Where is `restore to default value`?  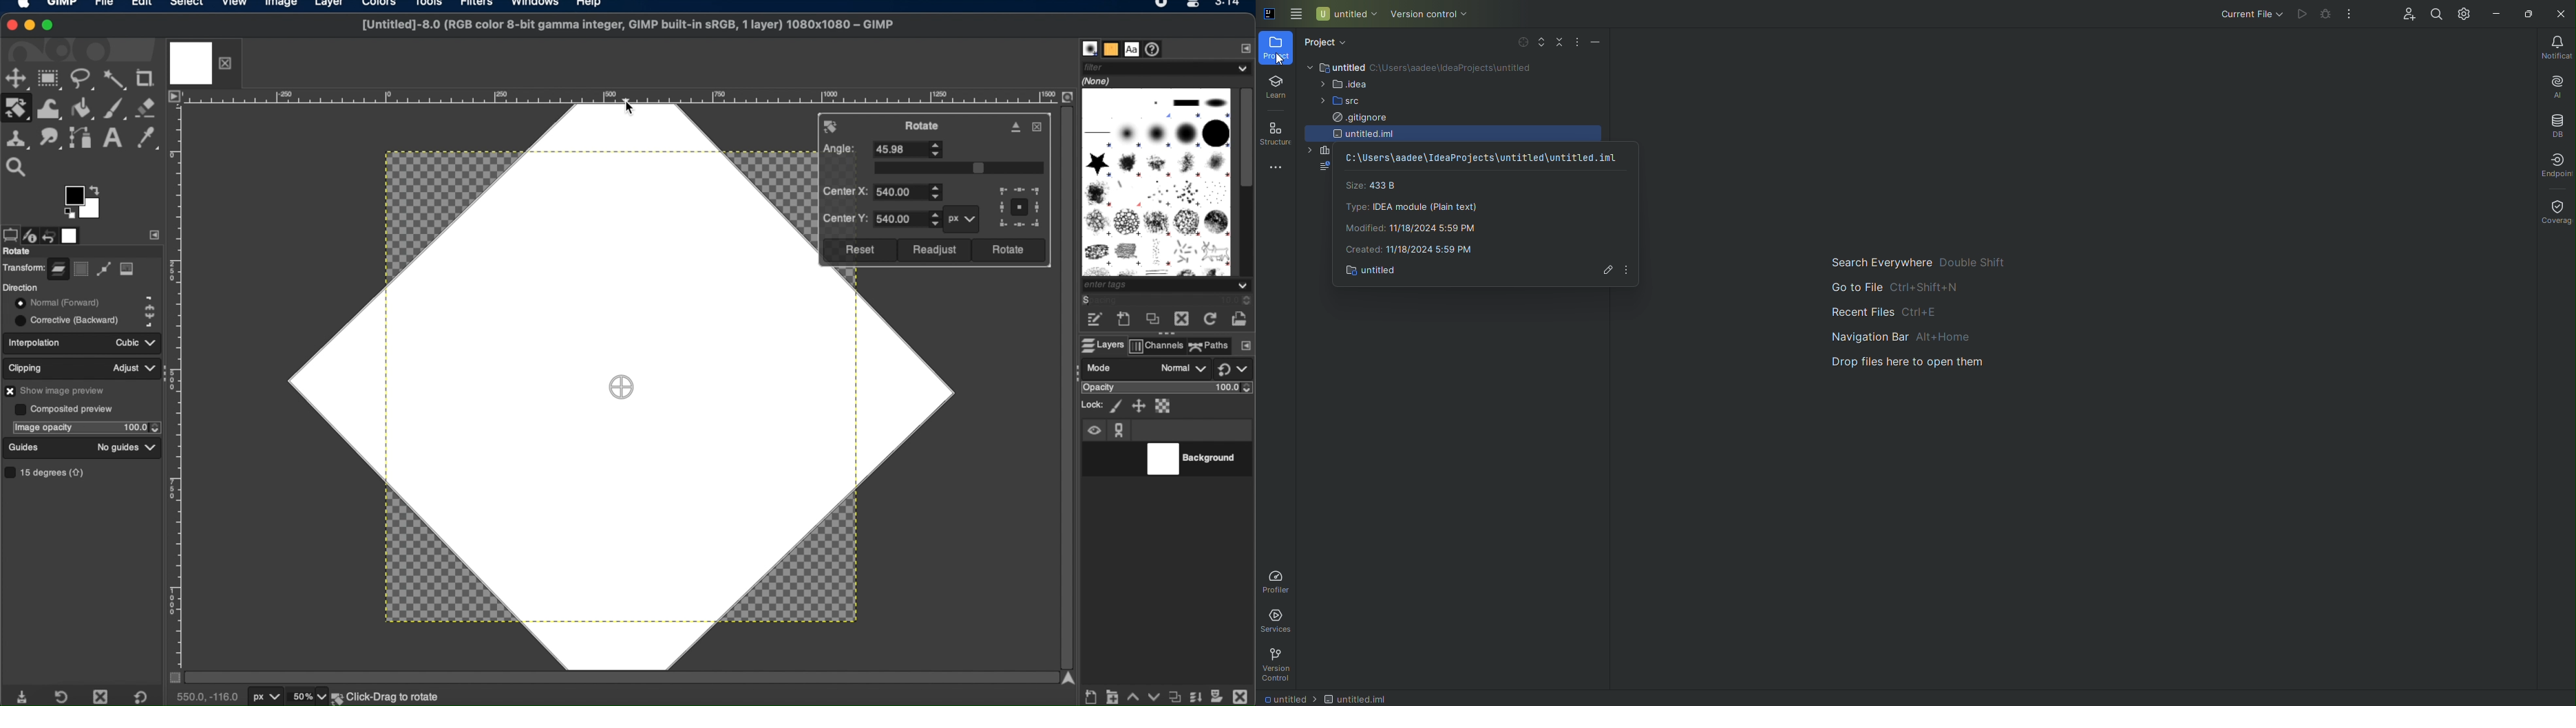 restore to default value is located at coordinates (146, 697).